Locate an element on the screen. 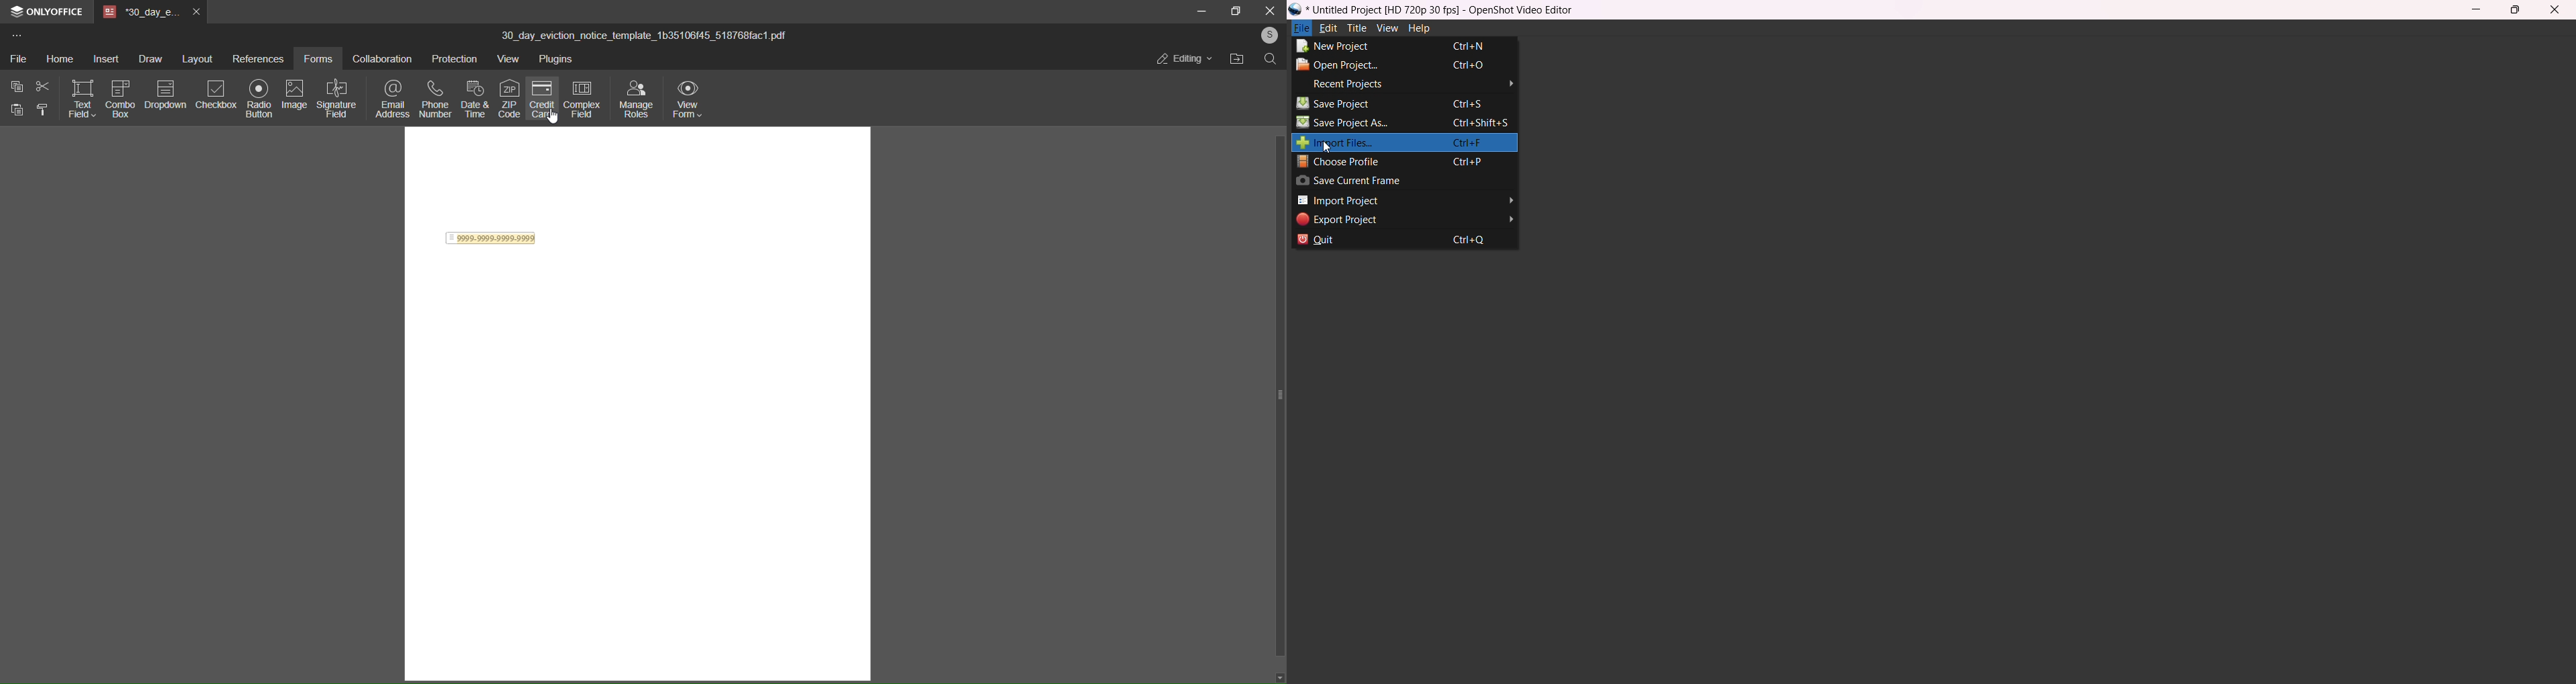 This screenshot has width=2576, height=700. layout is located at coordinates (196, 58).